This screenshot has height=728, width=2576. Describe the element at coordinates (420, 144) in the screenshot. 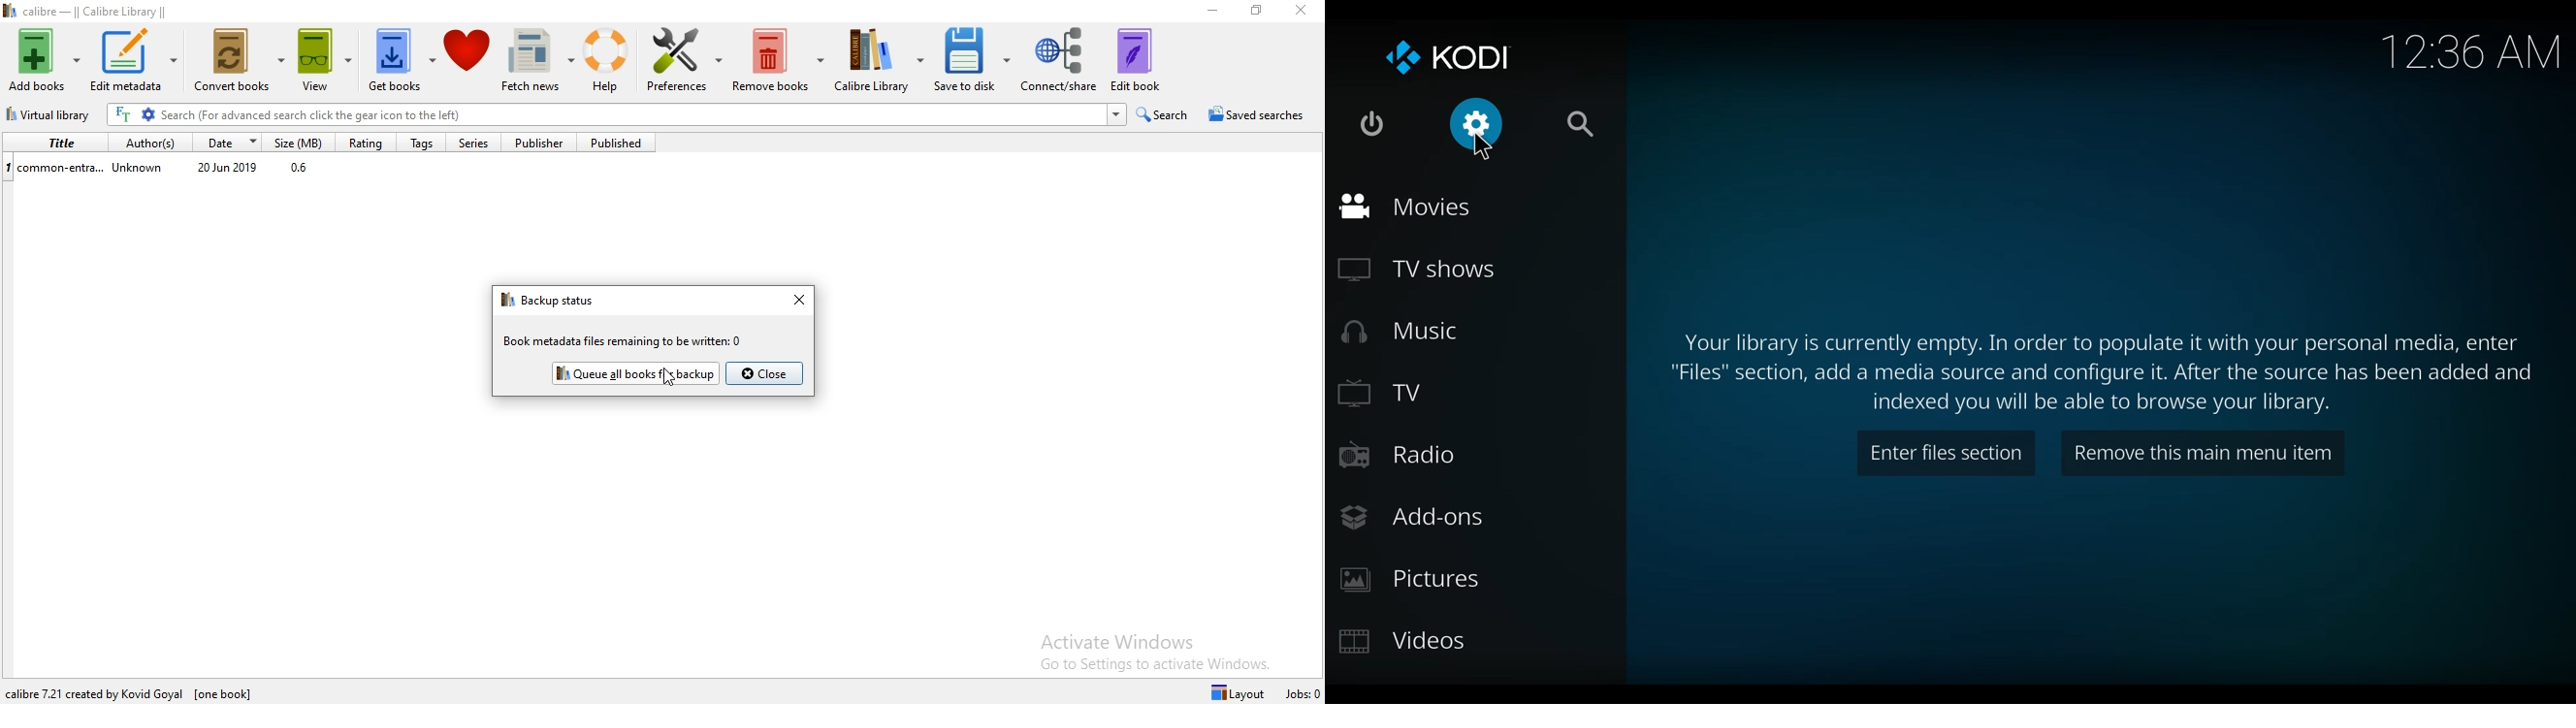

I see `Tags` at that location.